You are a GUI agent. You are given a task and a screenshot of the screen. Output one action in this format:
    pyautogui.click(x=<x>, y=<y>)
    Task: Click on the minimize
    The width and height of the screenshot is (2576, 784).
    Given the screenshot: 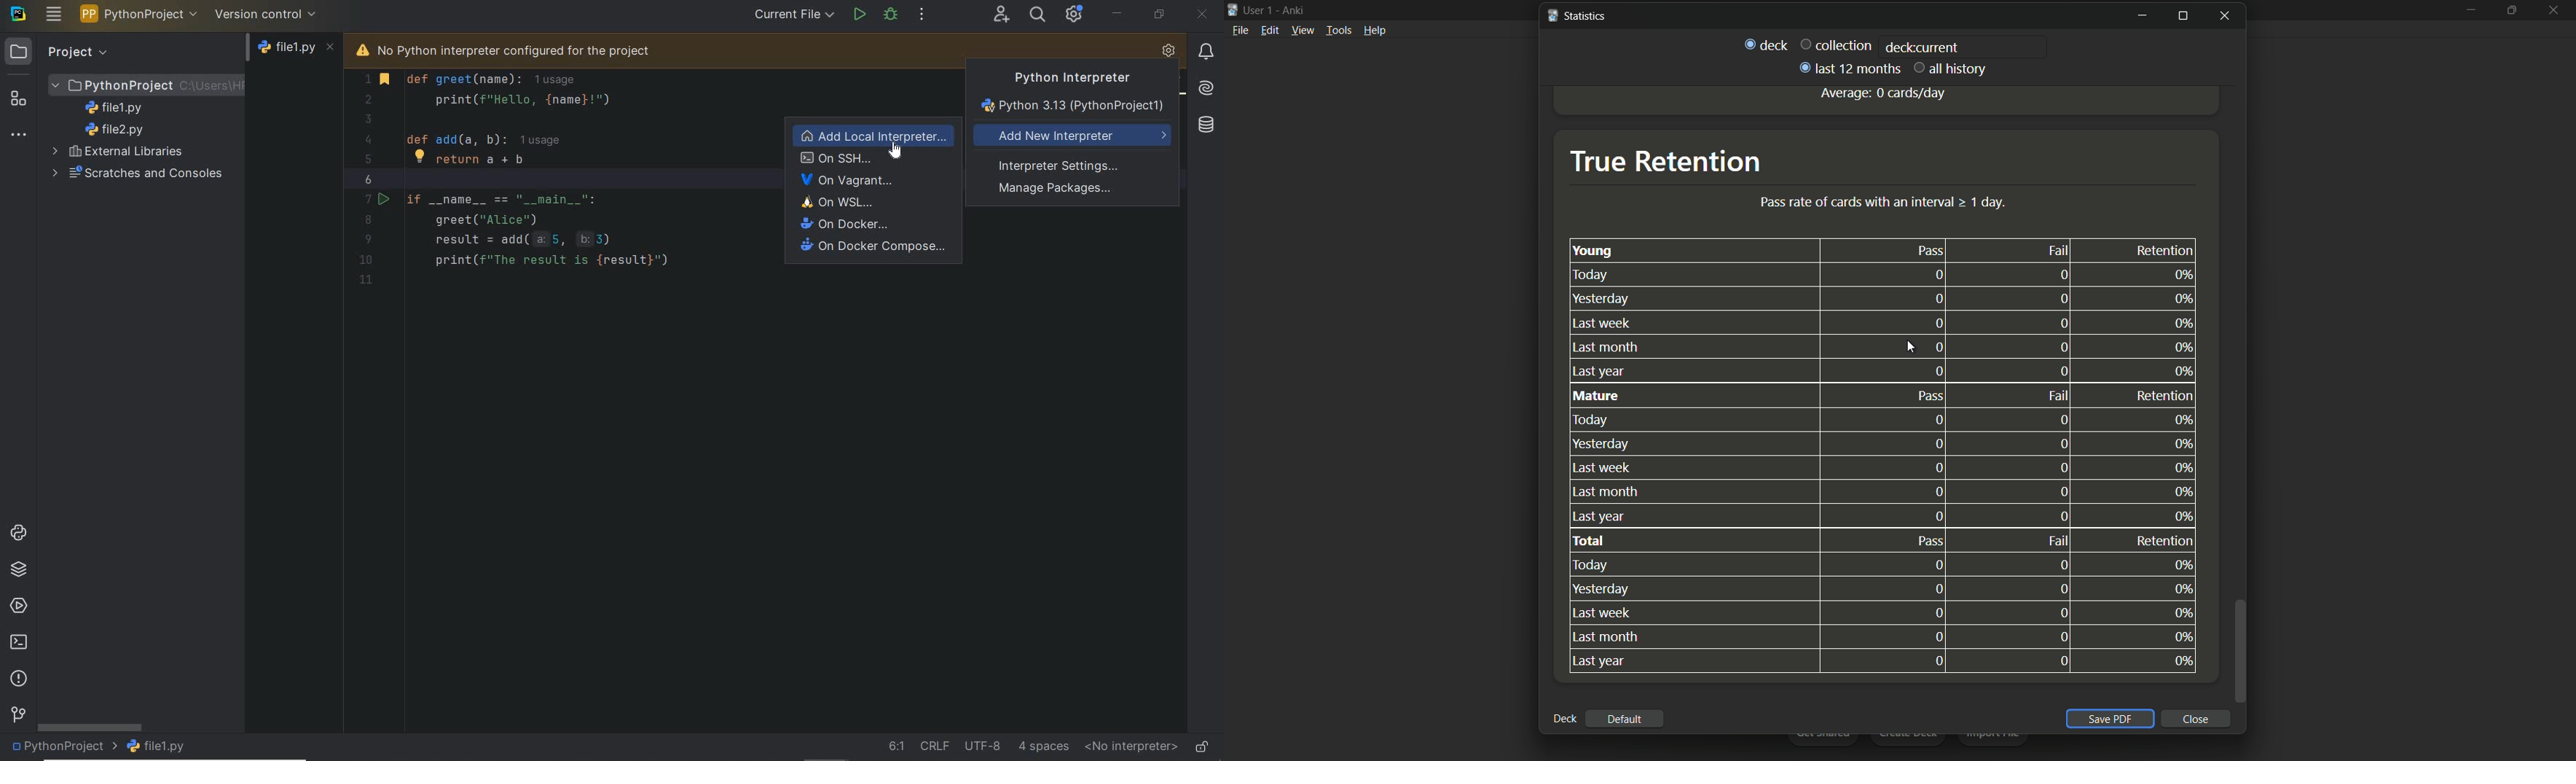 What is the action you would take?
    pyautogui.click(x=2470, y=11)
    